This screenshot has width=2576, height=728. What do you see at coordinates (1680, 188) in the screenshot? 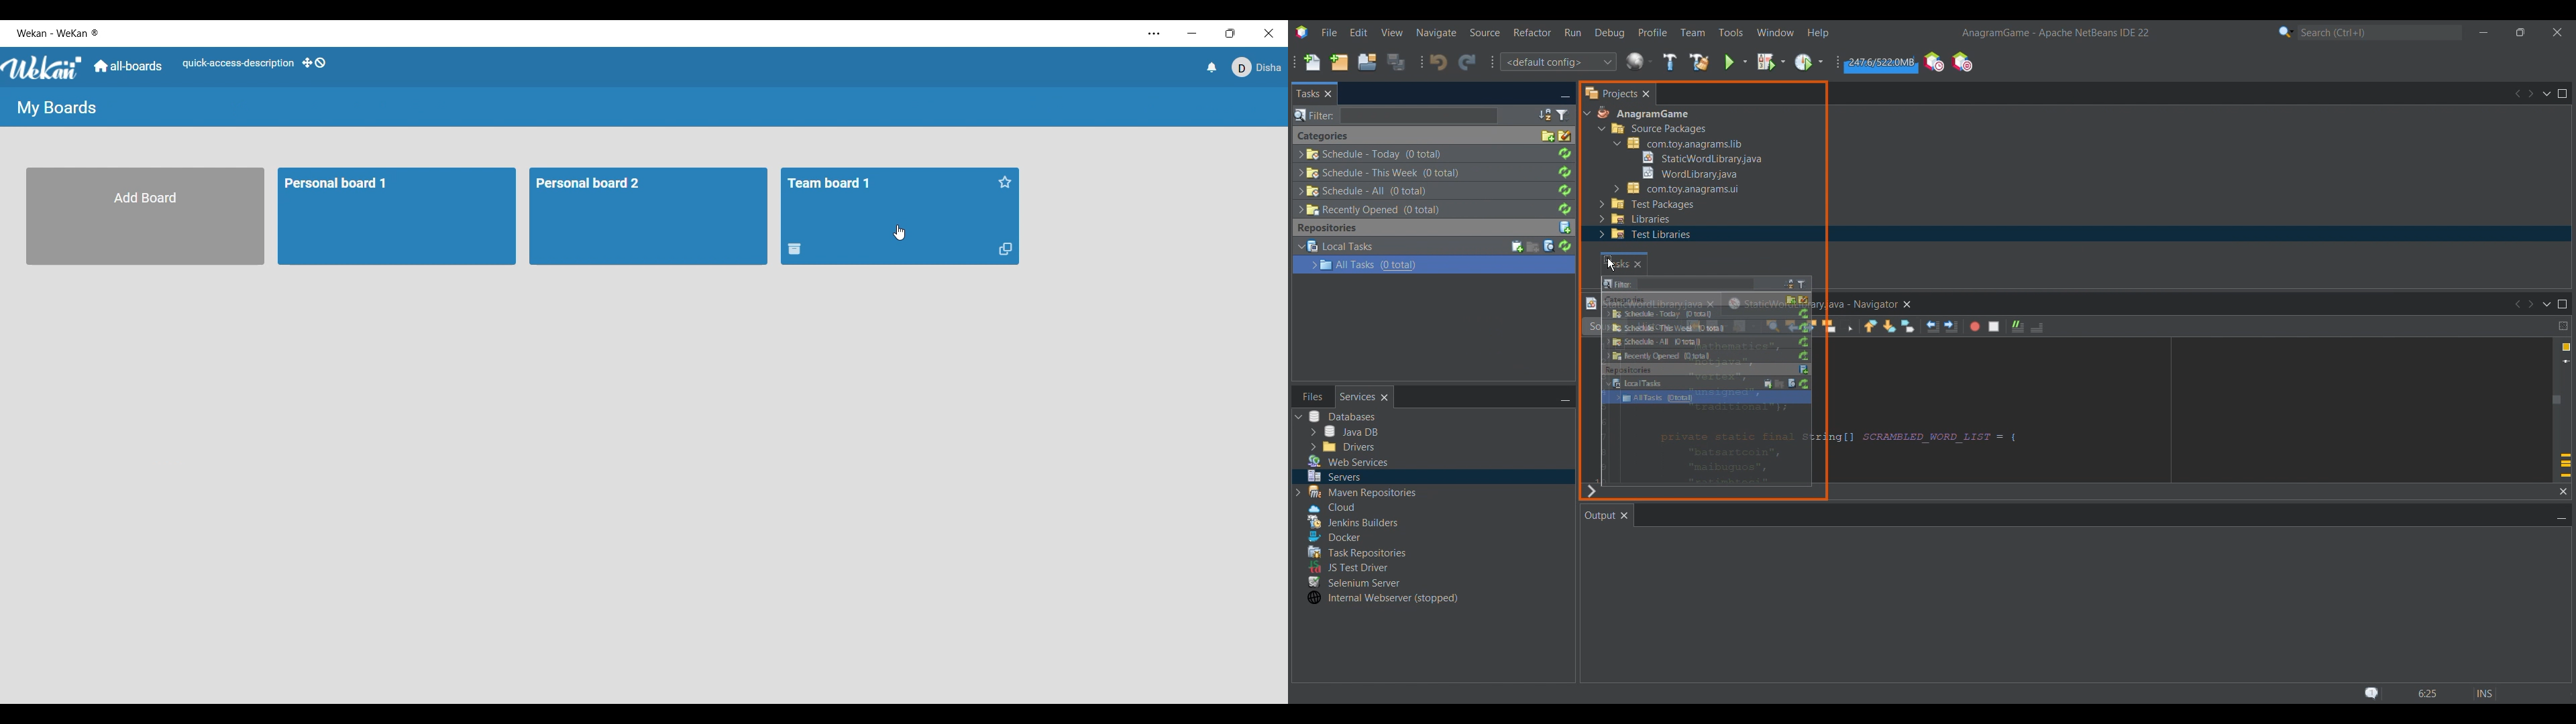
I see `` at bounding box center [1680, 188].